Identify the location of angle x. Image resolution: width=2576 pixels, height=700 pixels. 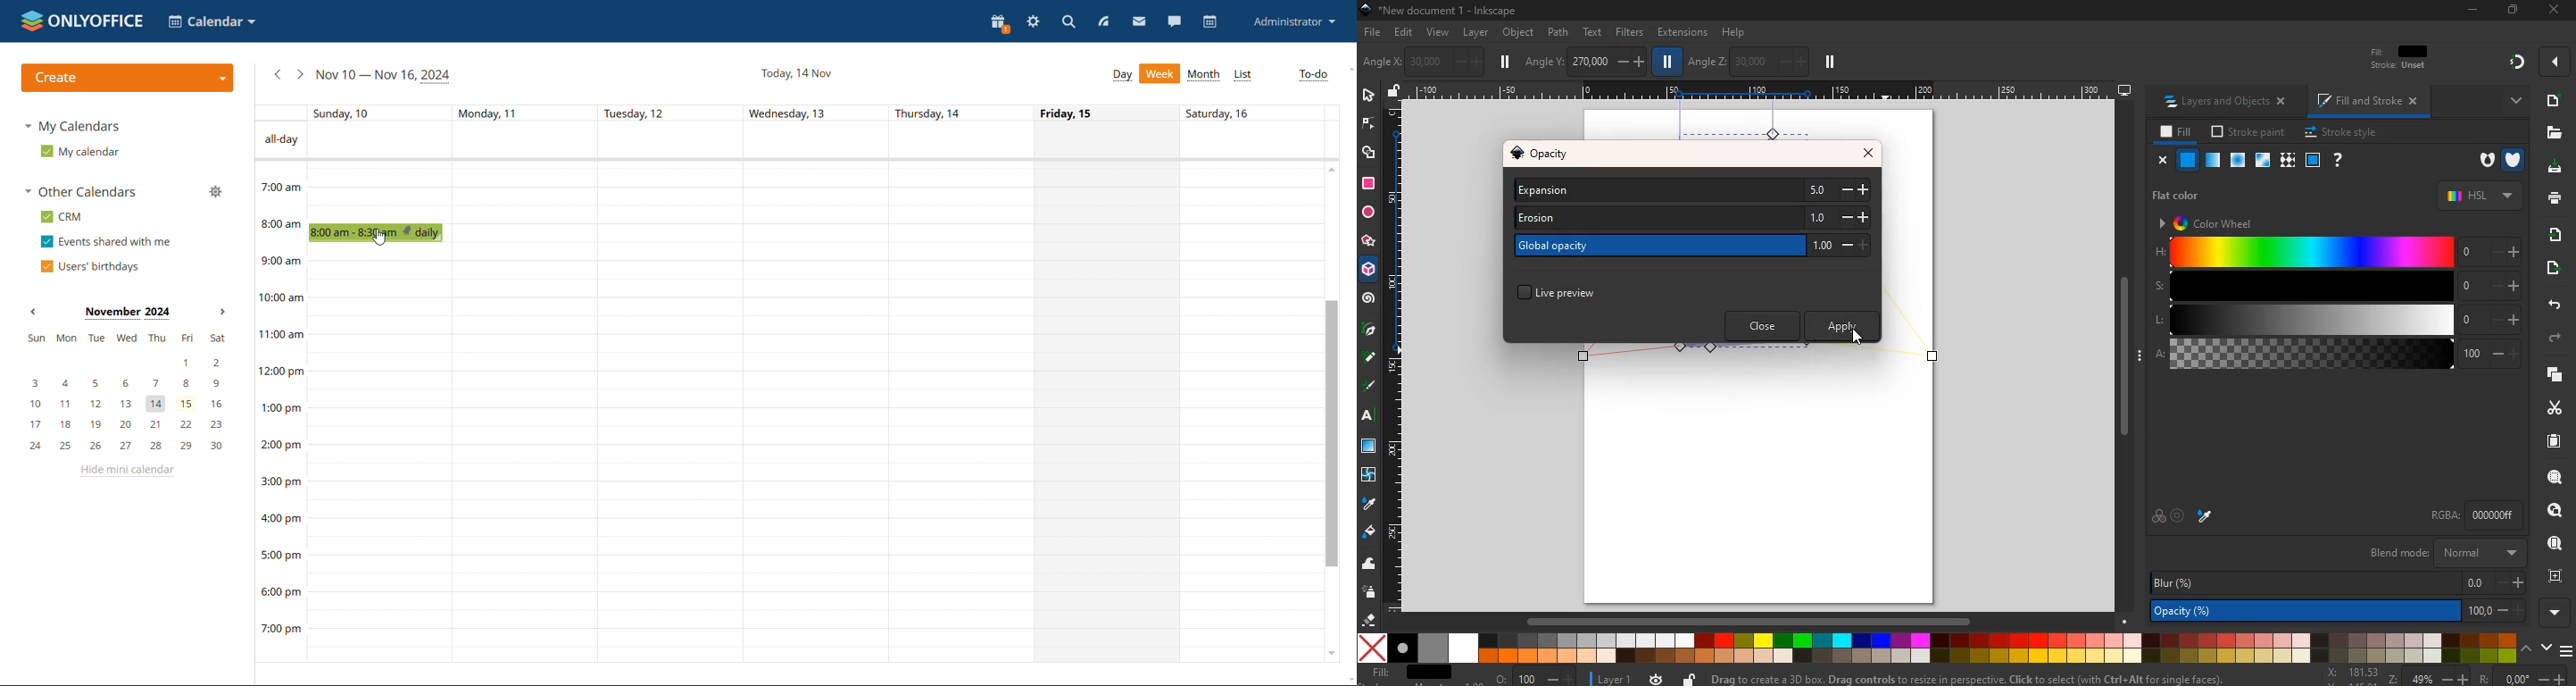
(1436, 60).